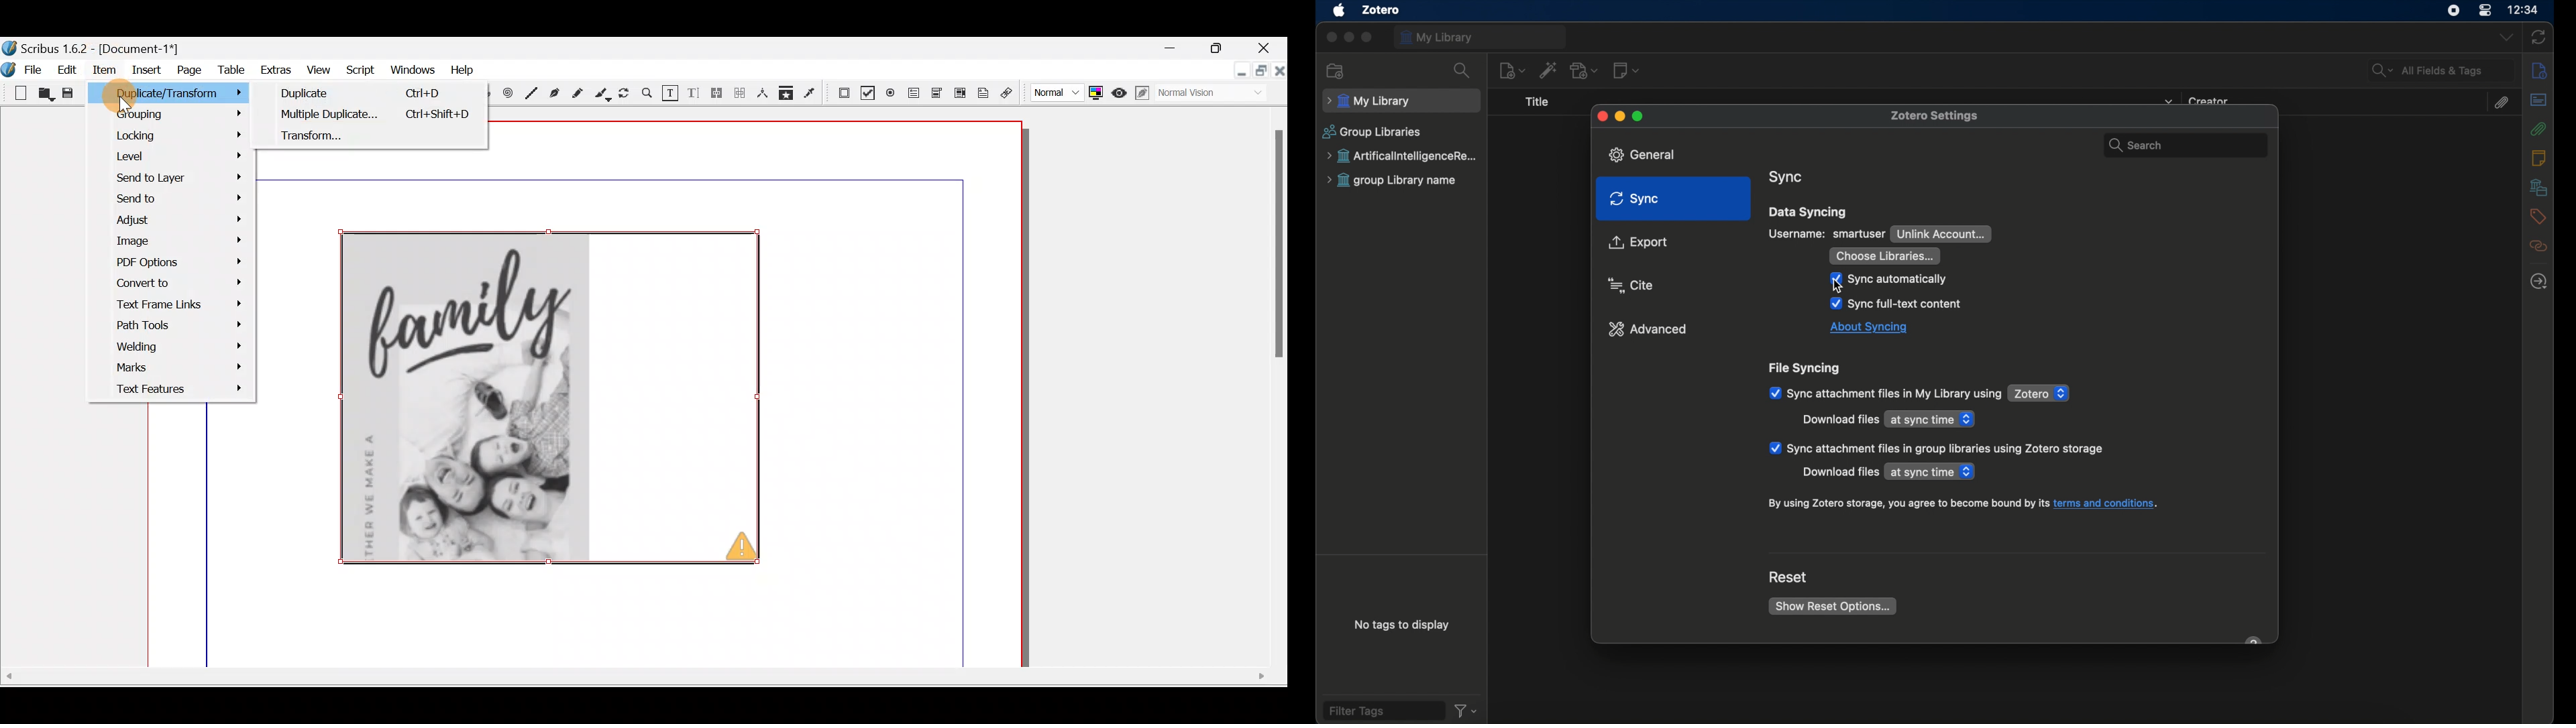 This screenshot has height=728, width=2576. What do you see at coordinates (2504, 38) in the screenshot?
I see `dropdown` at bounding box center [2504, 38].